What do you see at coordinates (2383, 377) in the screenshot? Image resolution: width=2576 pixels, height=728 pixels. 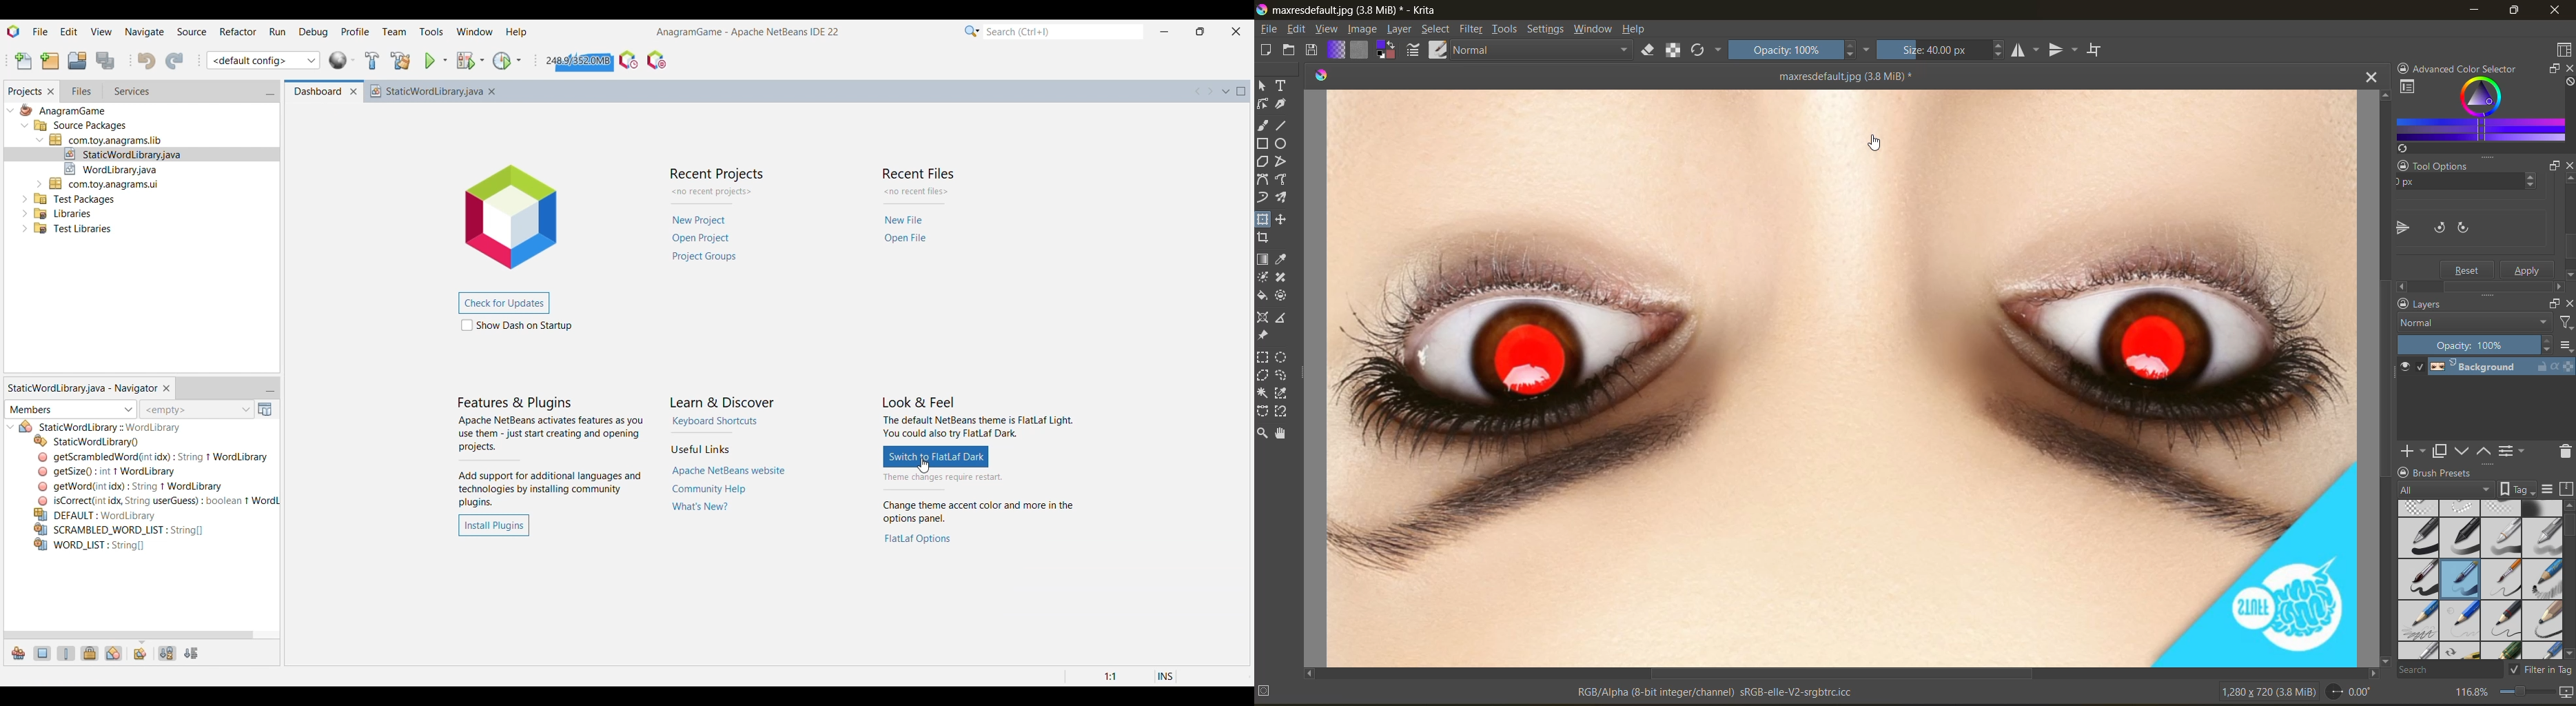 I see `vertical scroll bar` at bounding box center [2383, 377].